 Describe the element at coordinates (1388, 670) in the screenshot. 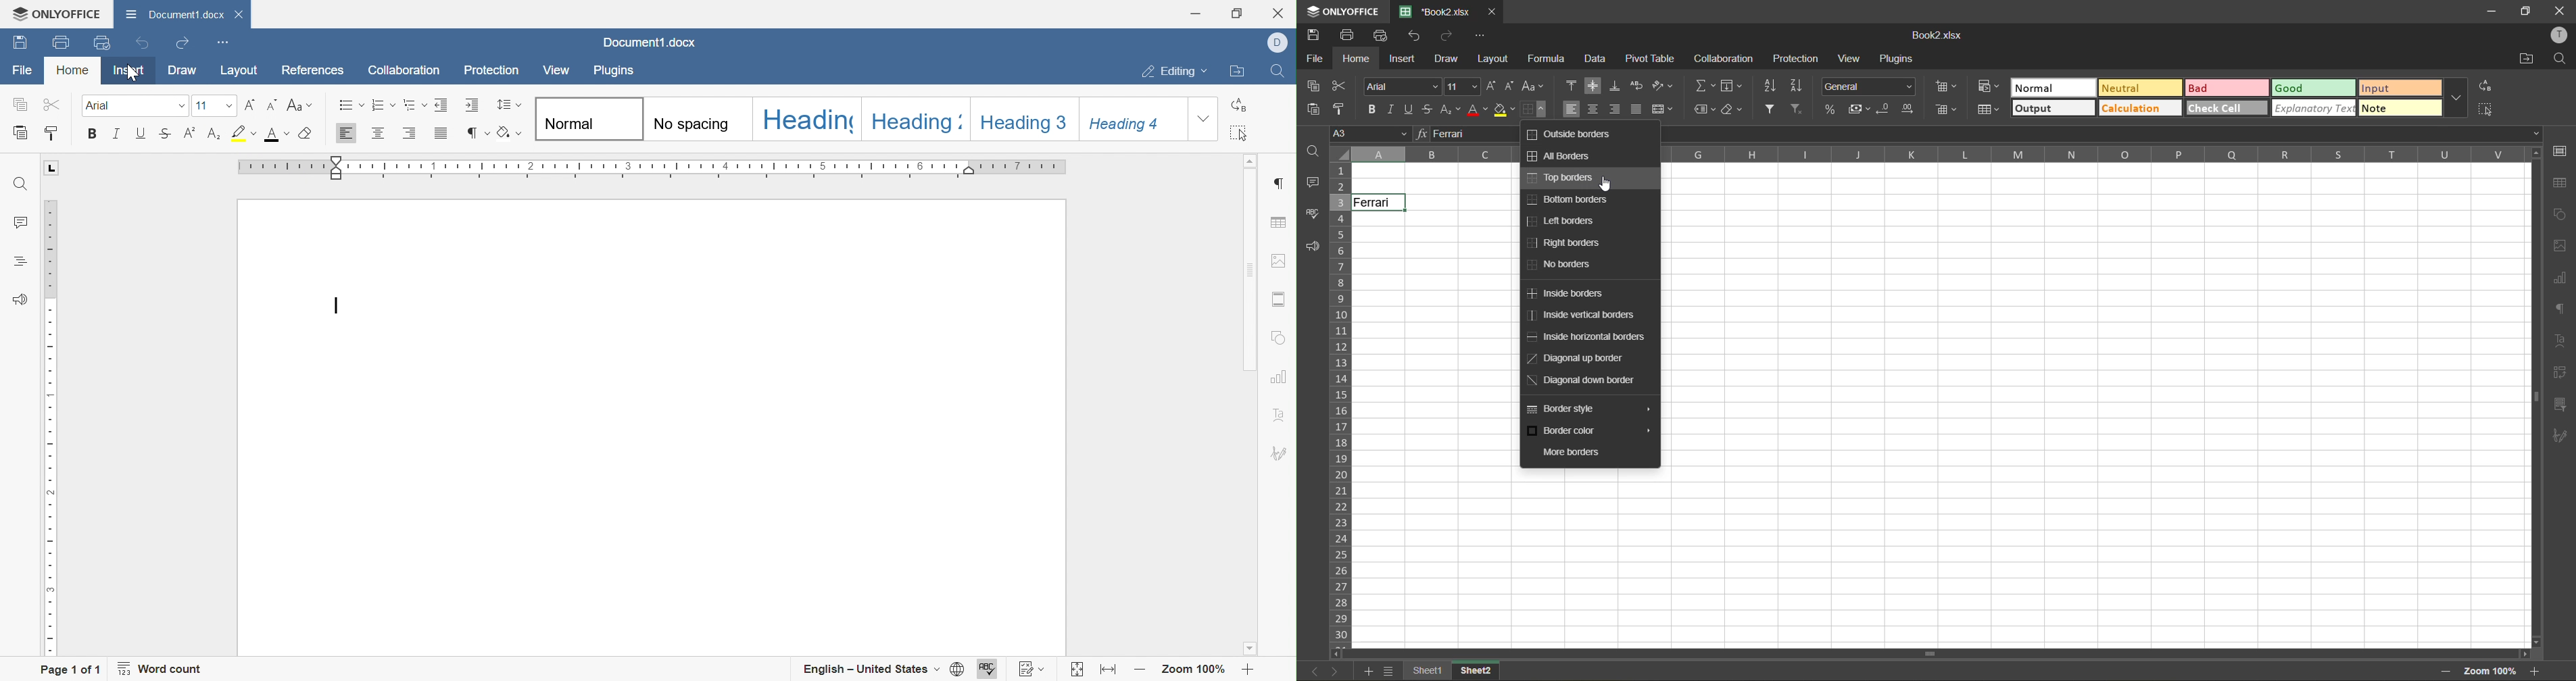

I see `sheet list` at that location.